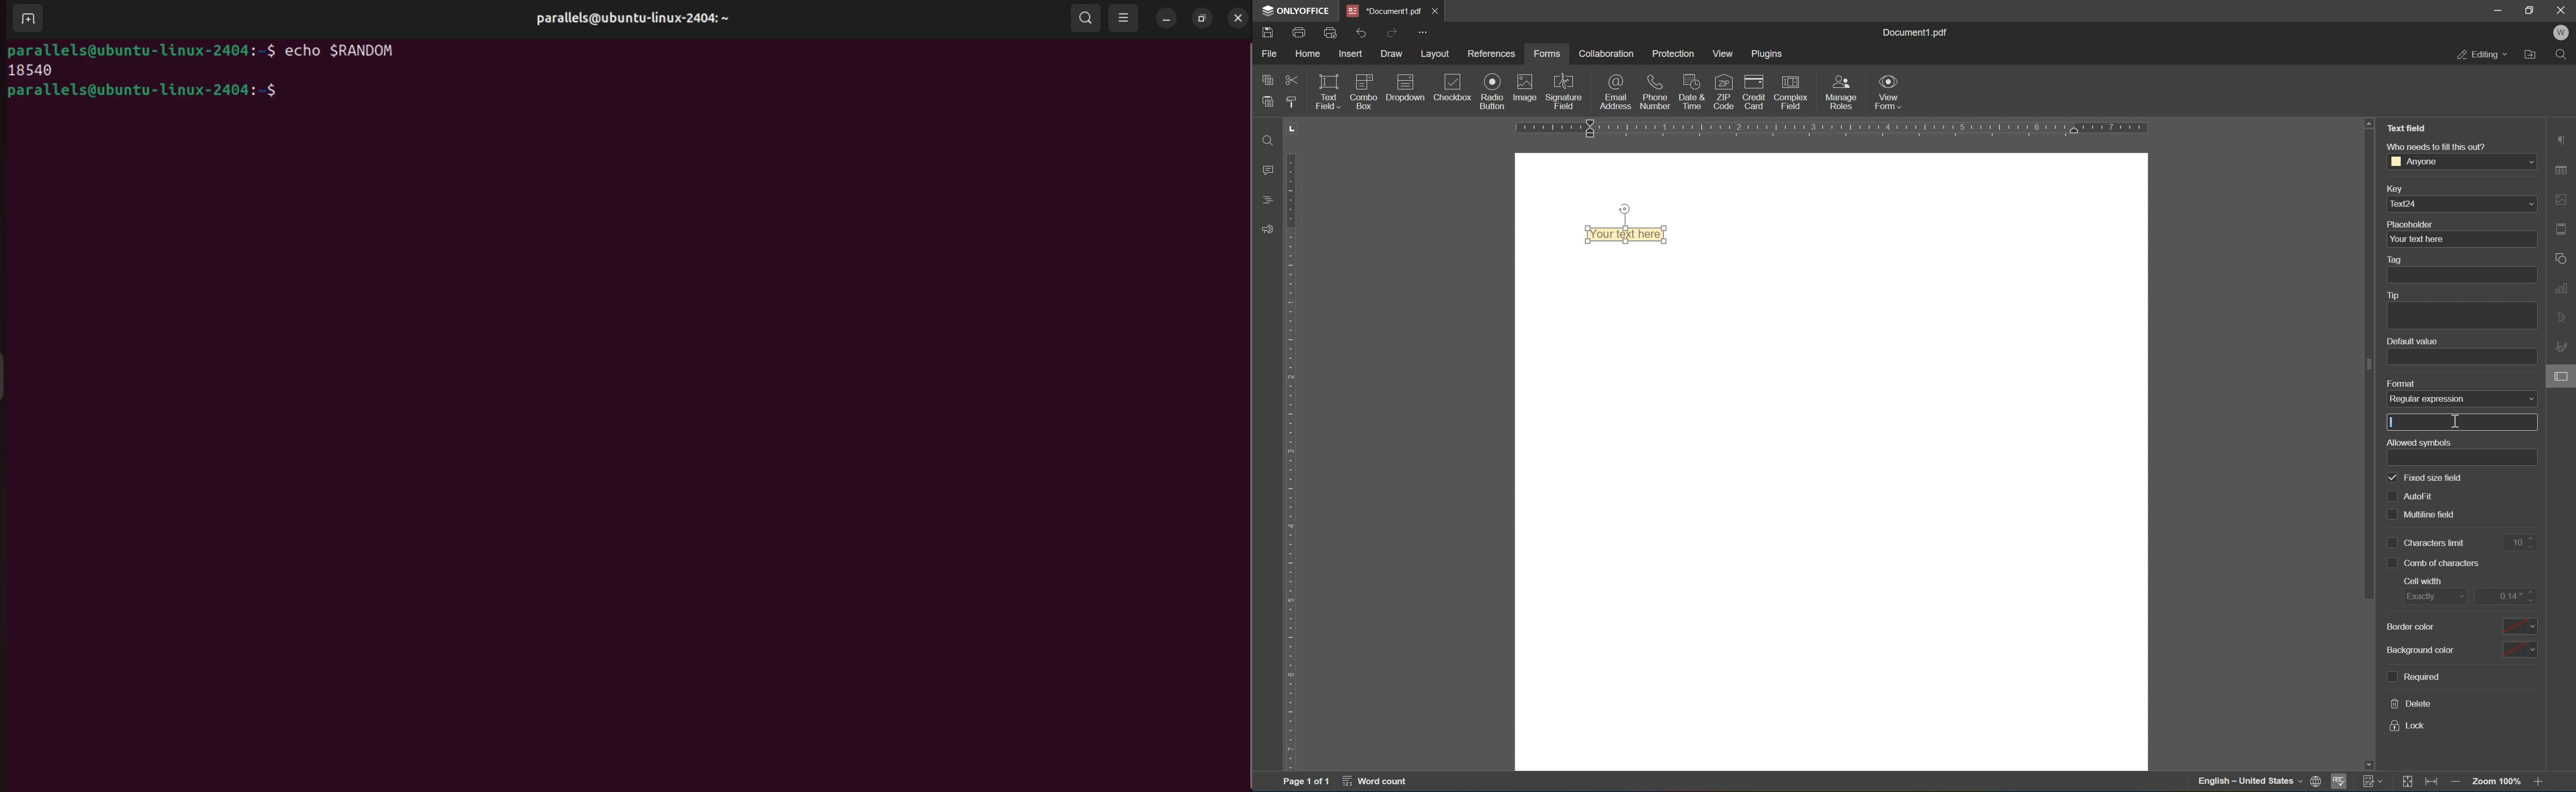 This screenshot has width=2576, height=812. I want to click on *document1.pdf, so click(1385, 11).